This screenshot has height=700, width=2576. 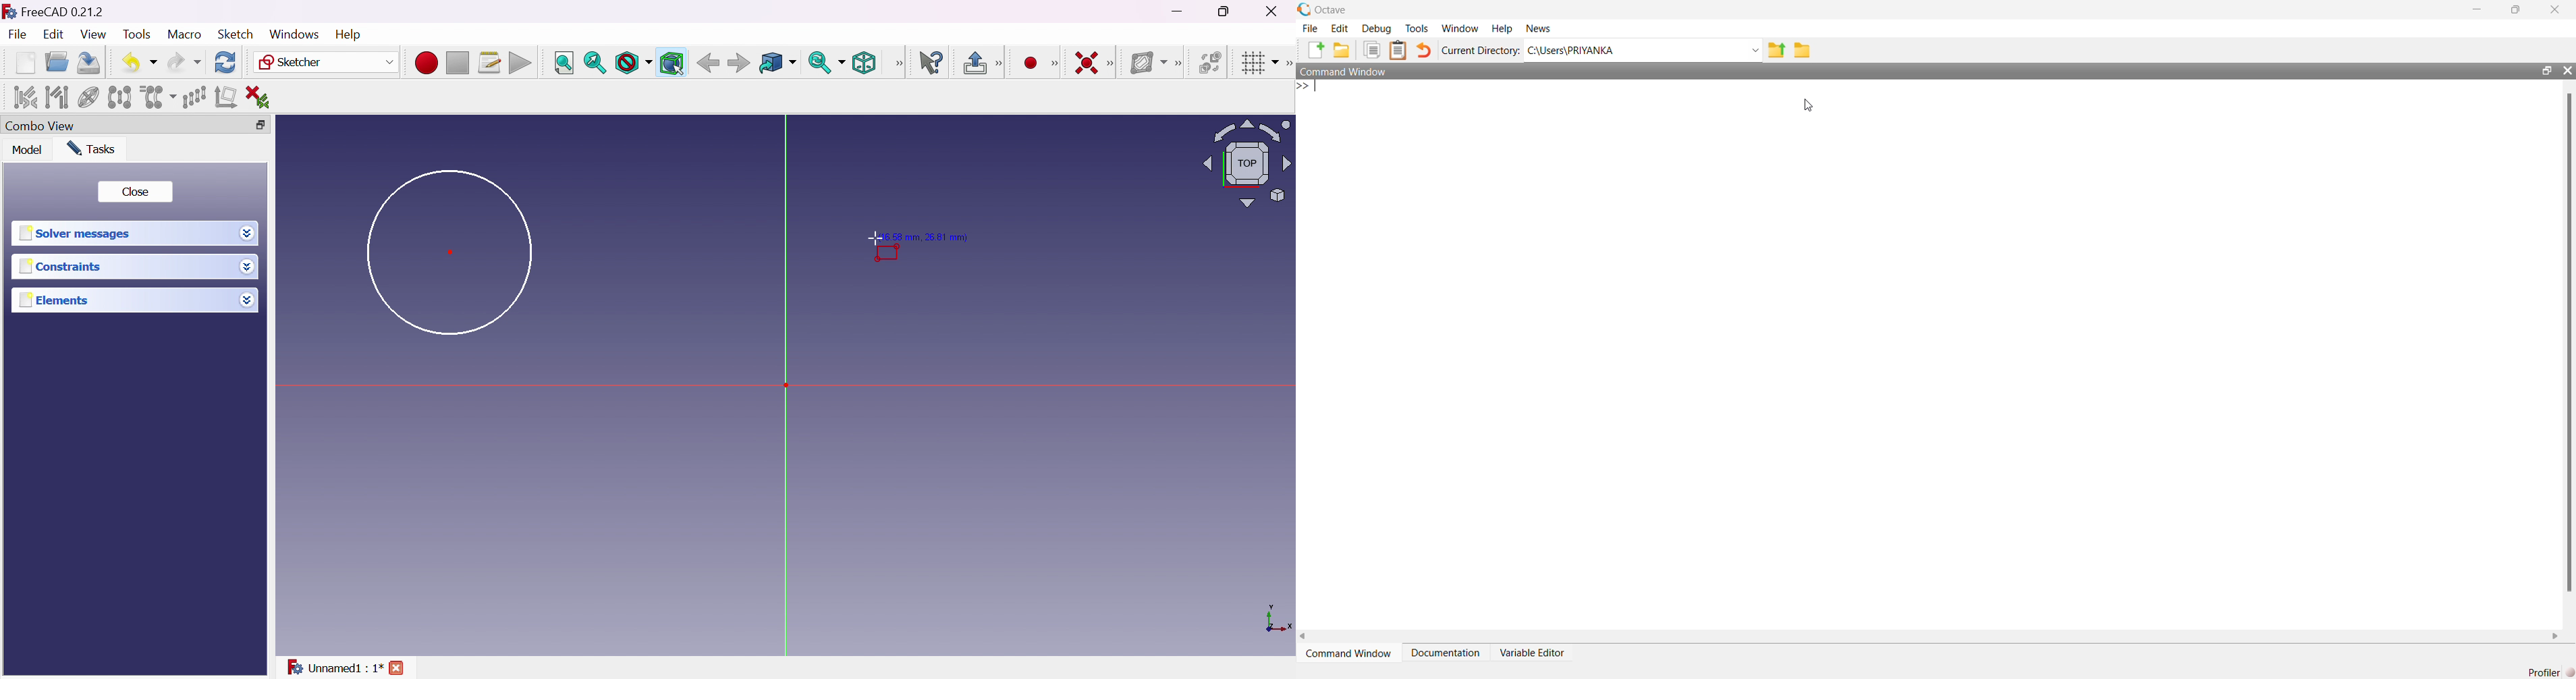 What do you see at coordinates (134, 192) in the screenshot?
I see `Close` at bounding box center [134, 192].